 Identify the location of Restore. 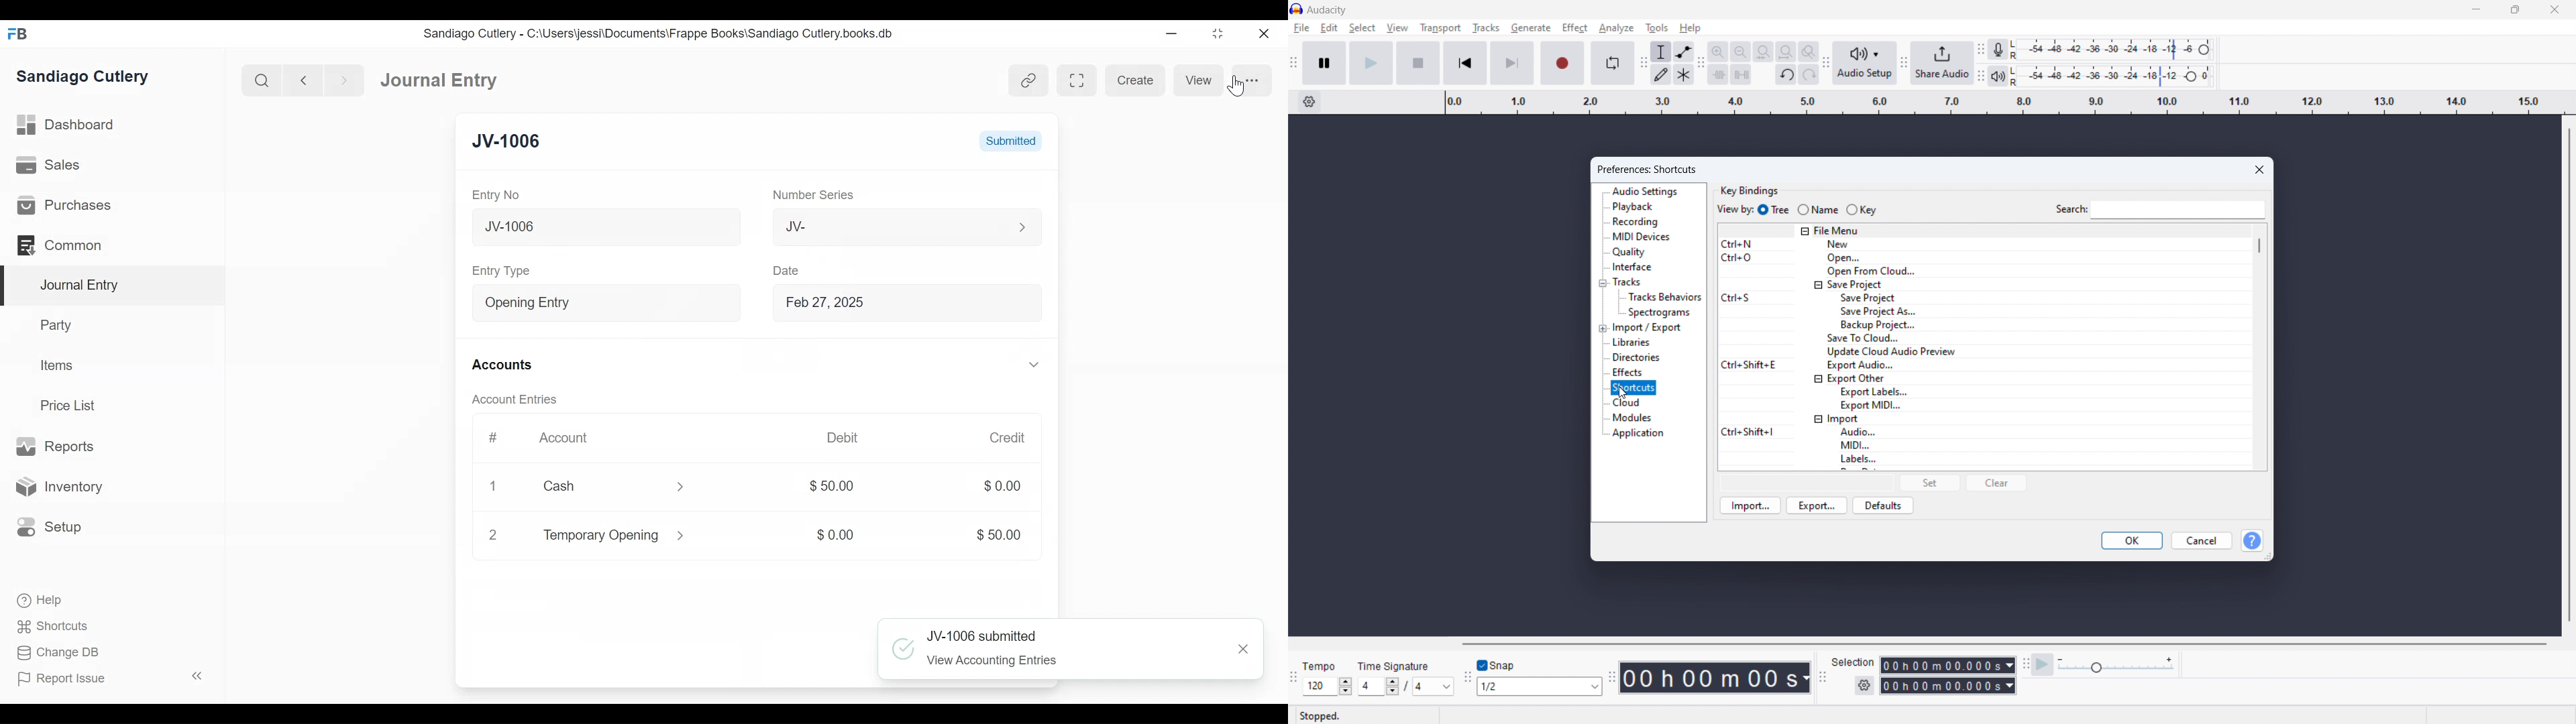
(1217, 33).